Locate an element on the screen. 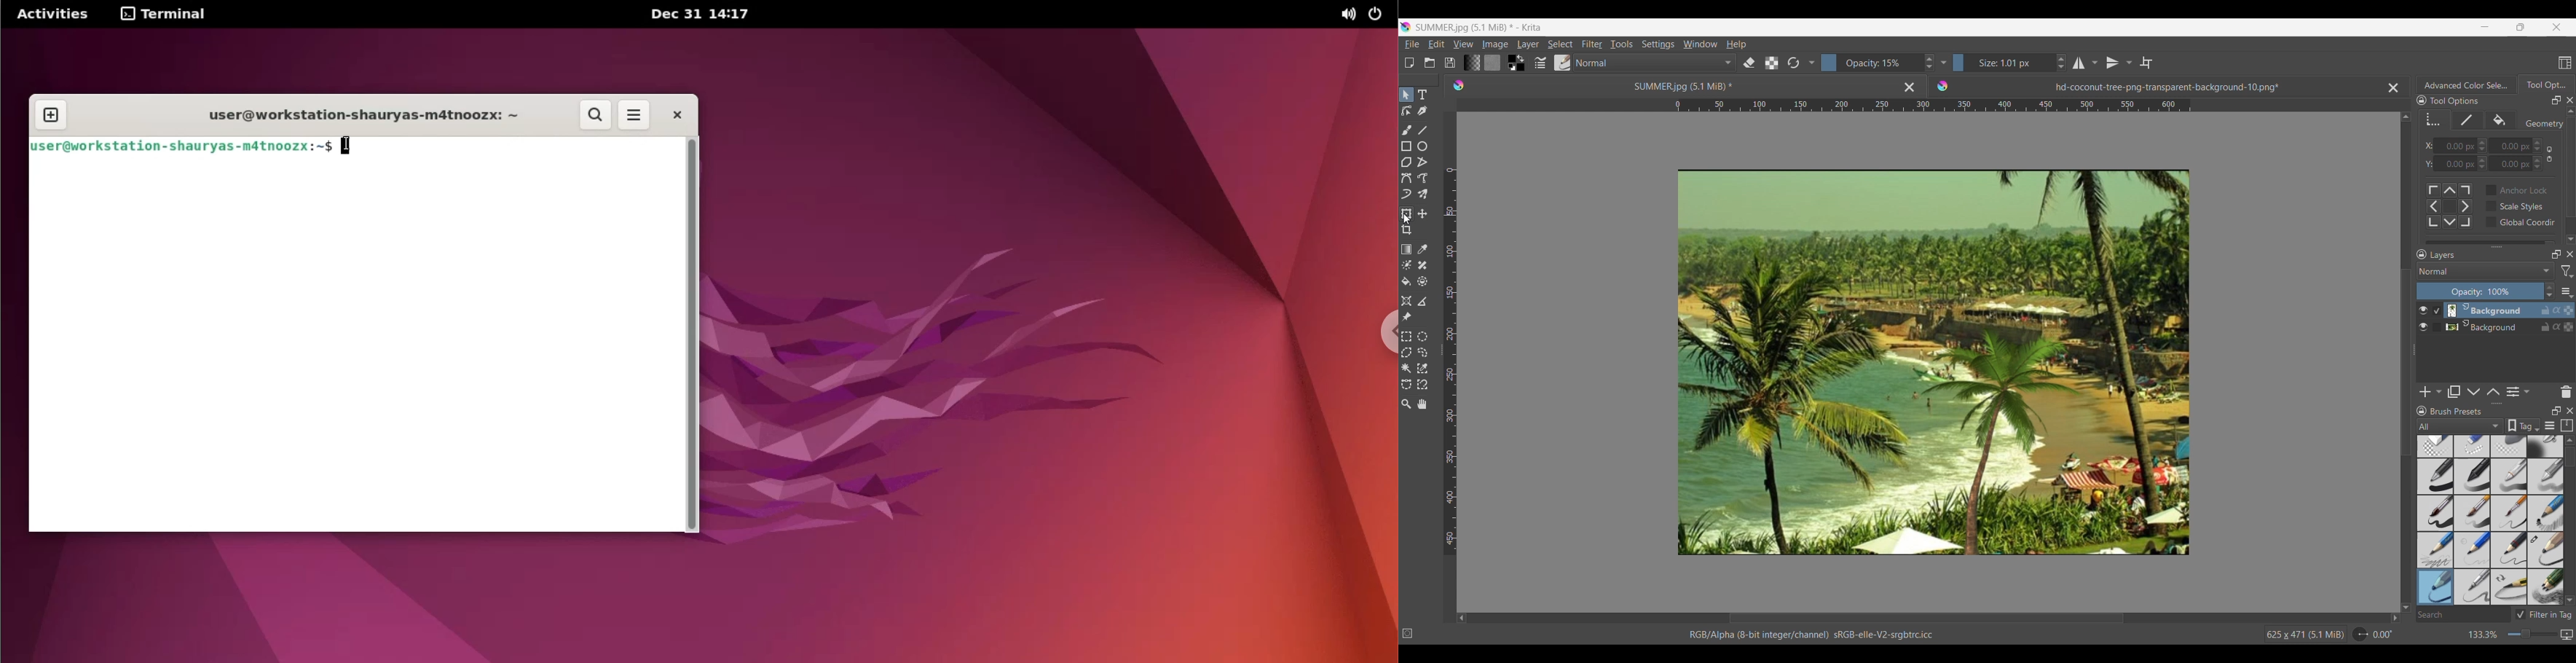 The width and height of the screenshot is (2576, 672). Geometry is located at coordinates (2542, 124).